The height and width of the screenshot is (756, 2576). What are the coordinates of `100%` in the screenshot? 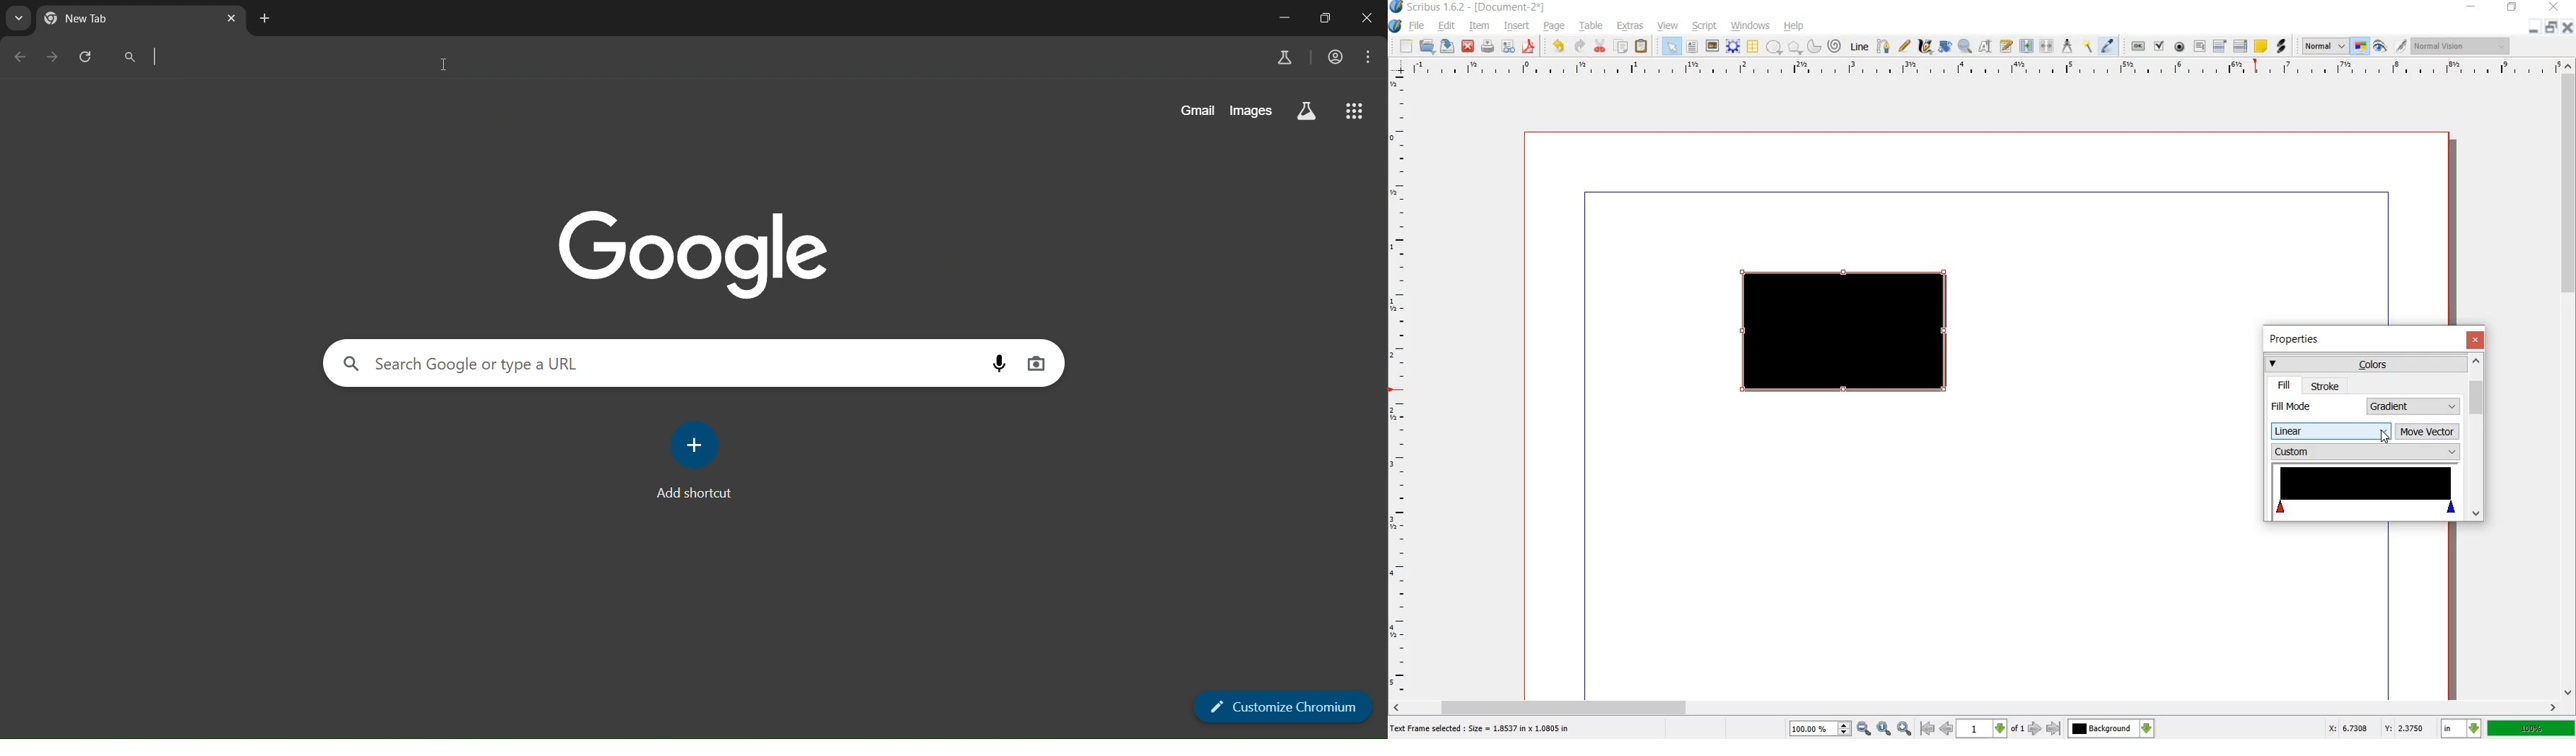 It's located at (2532, 728).